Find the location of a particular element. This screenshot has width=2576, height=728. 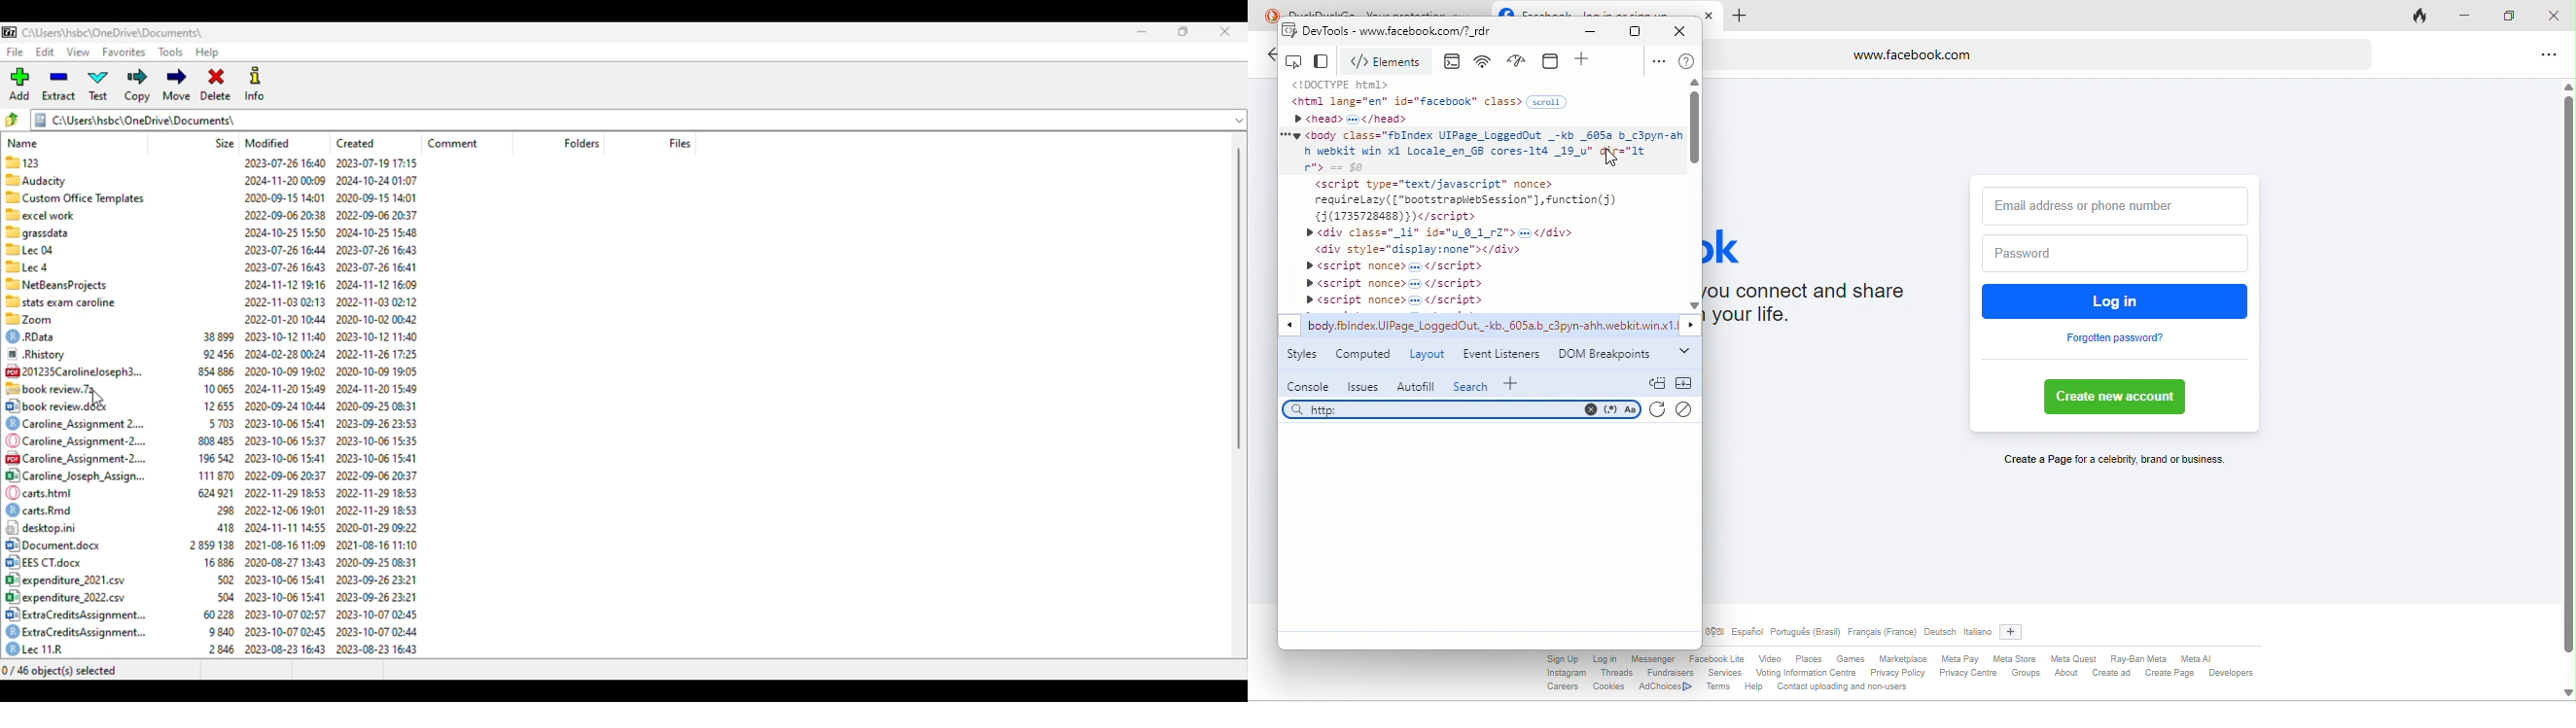

modified is located at coordinates (268, 142).